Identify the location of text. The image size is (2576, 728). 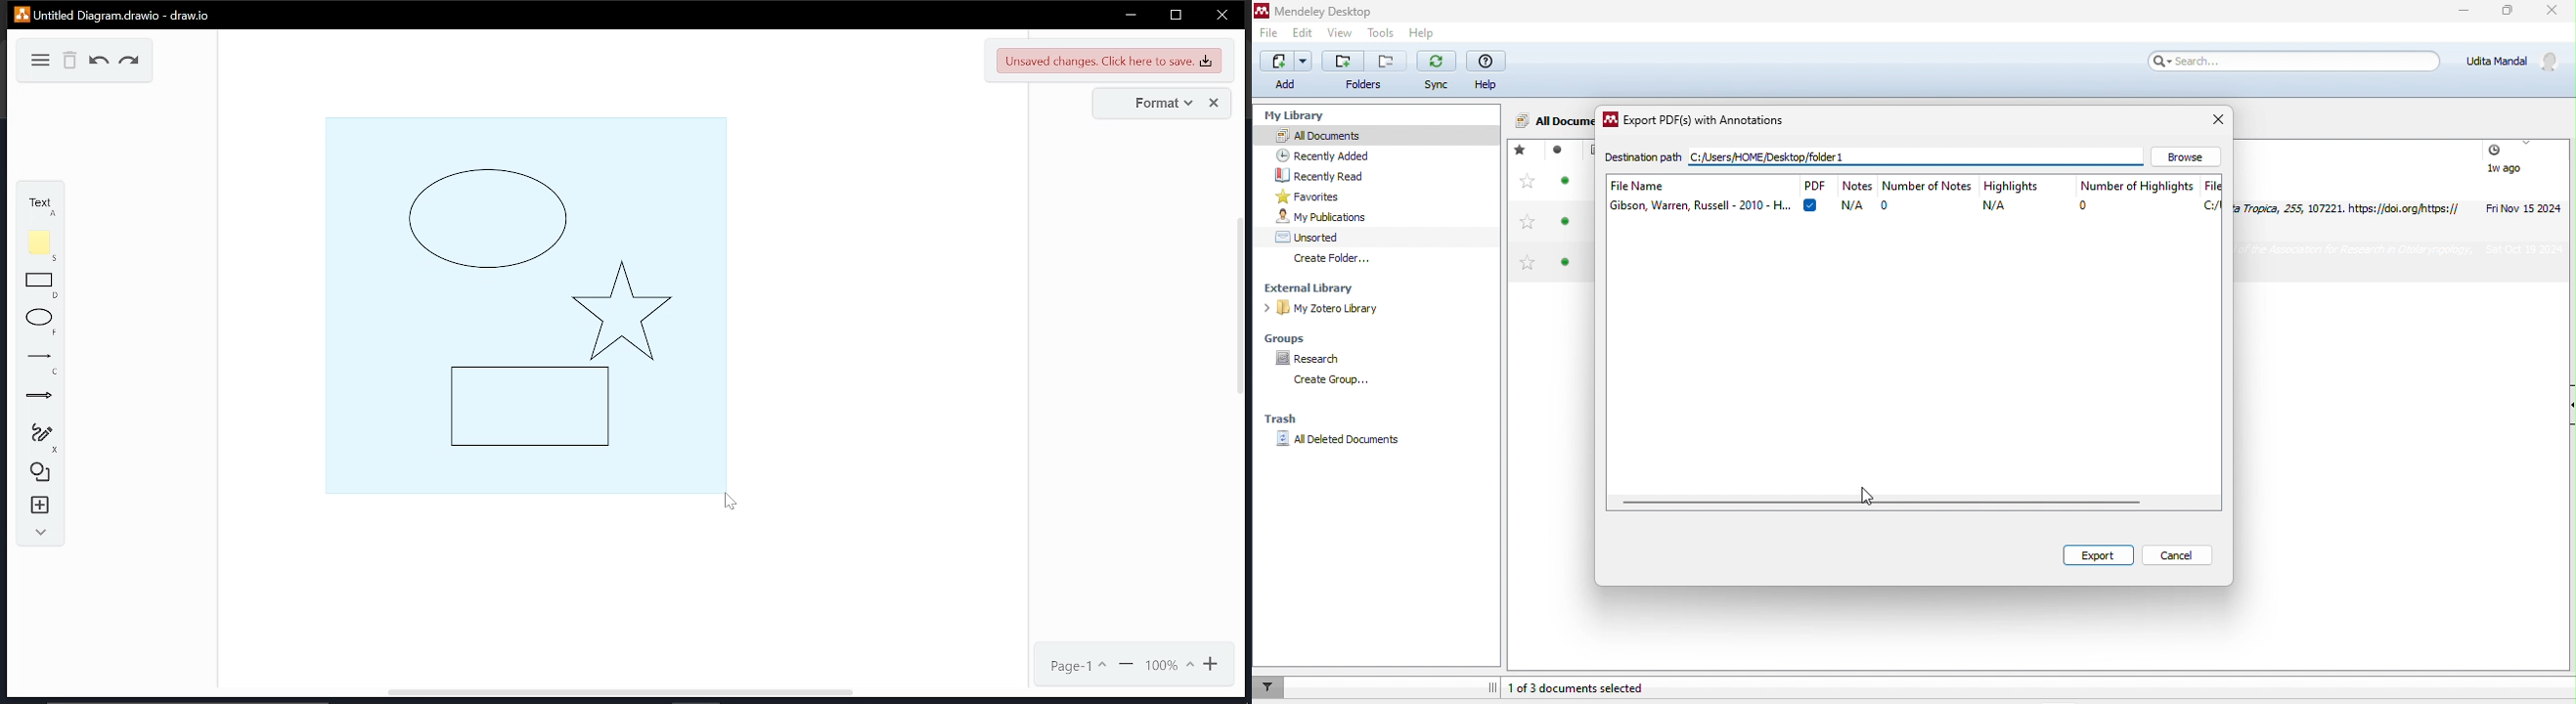
(37, 204).